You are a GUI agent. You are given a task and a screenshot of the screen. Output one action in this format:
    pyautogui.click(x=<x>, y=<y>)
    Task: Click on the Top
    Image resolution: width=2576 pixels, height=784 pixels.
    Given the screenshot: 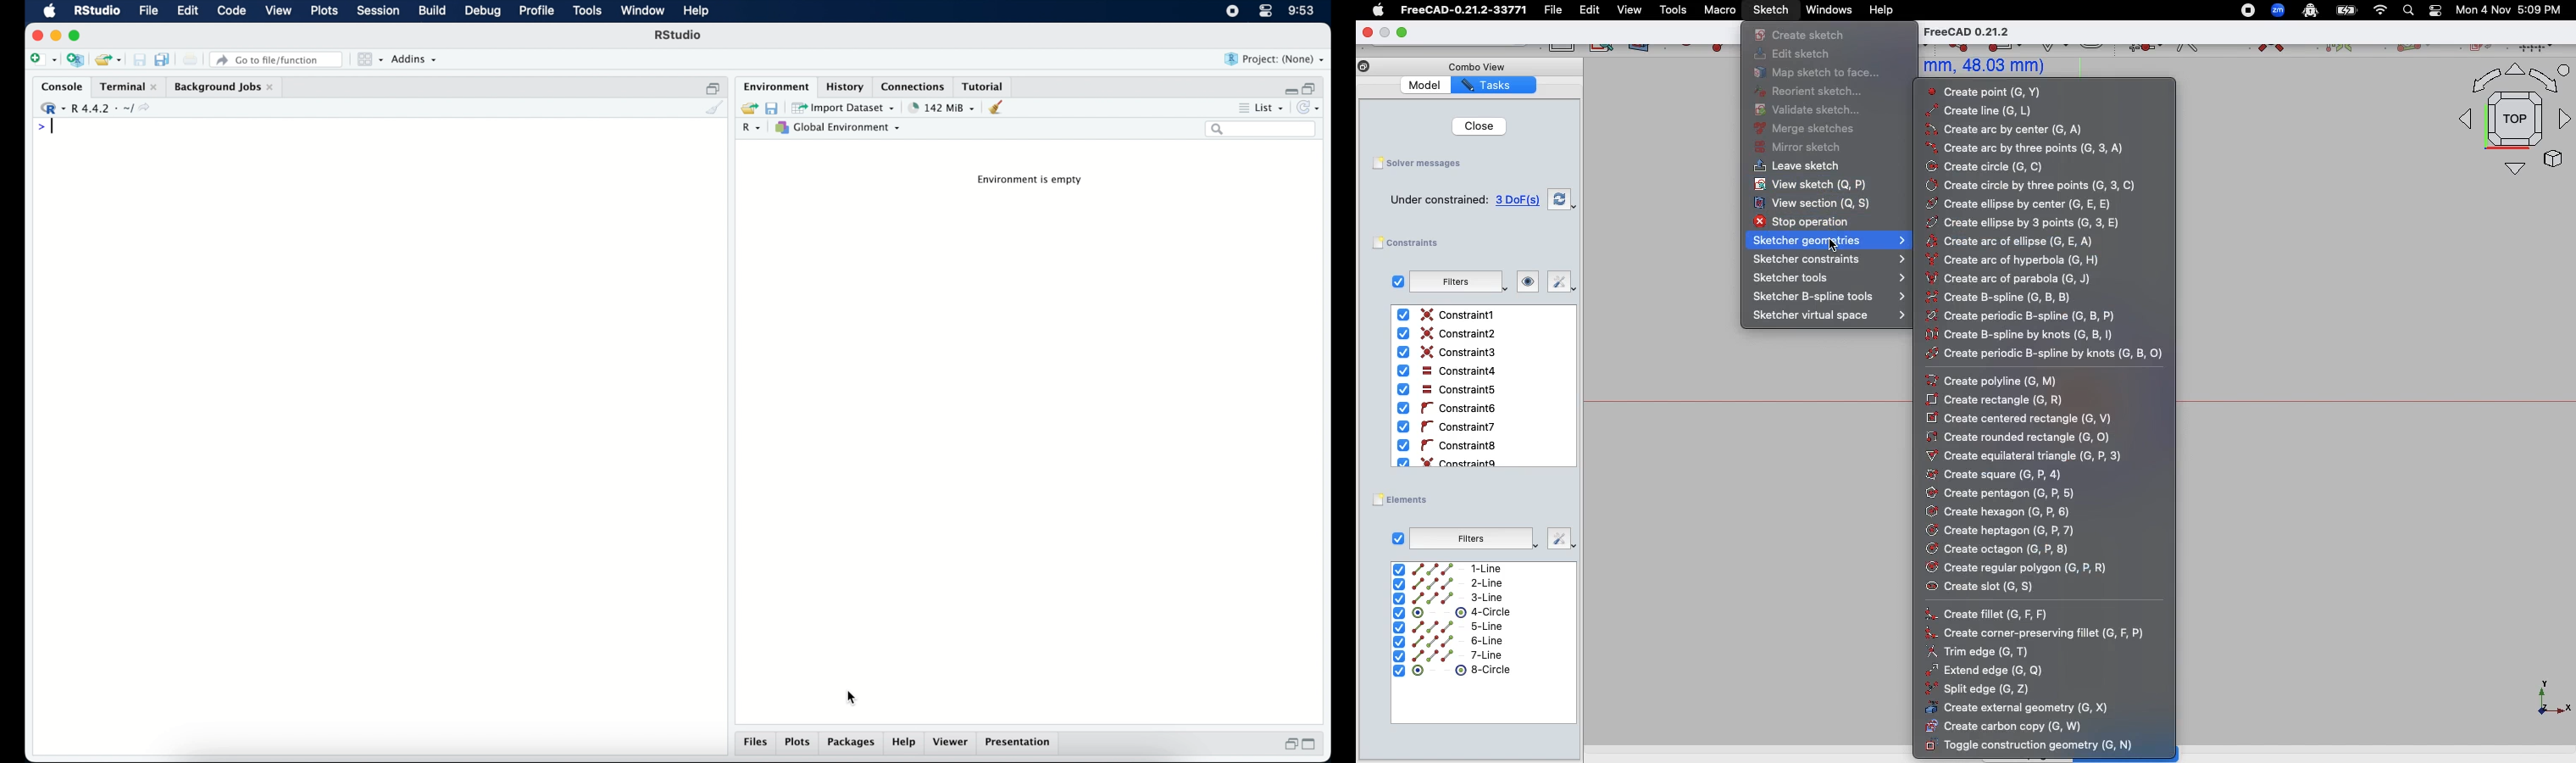 What is the action you would take?
    pyautogui.click(x=2507, y=123)
    